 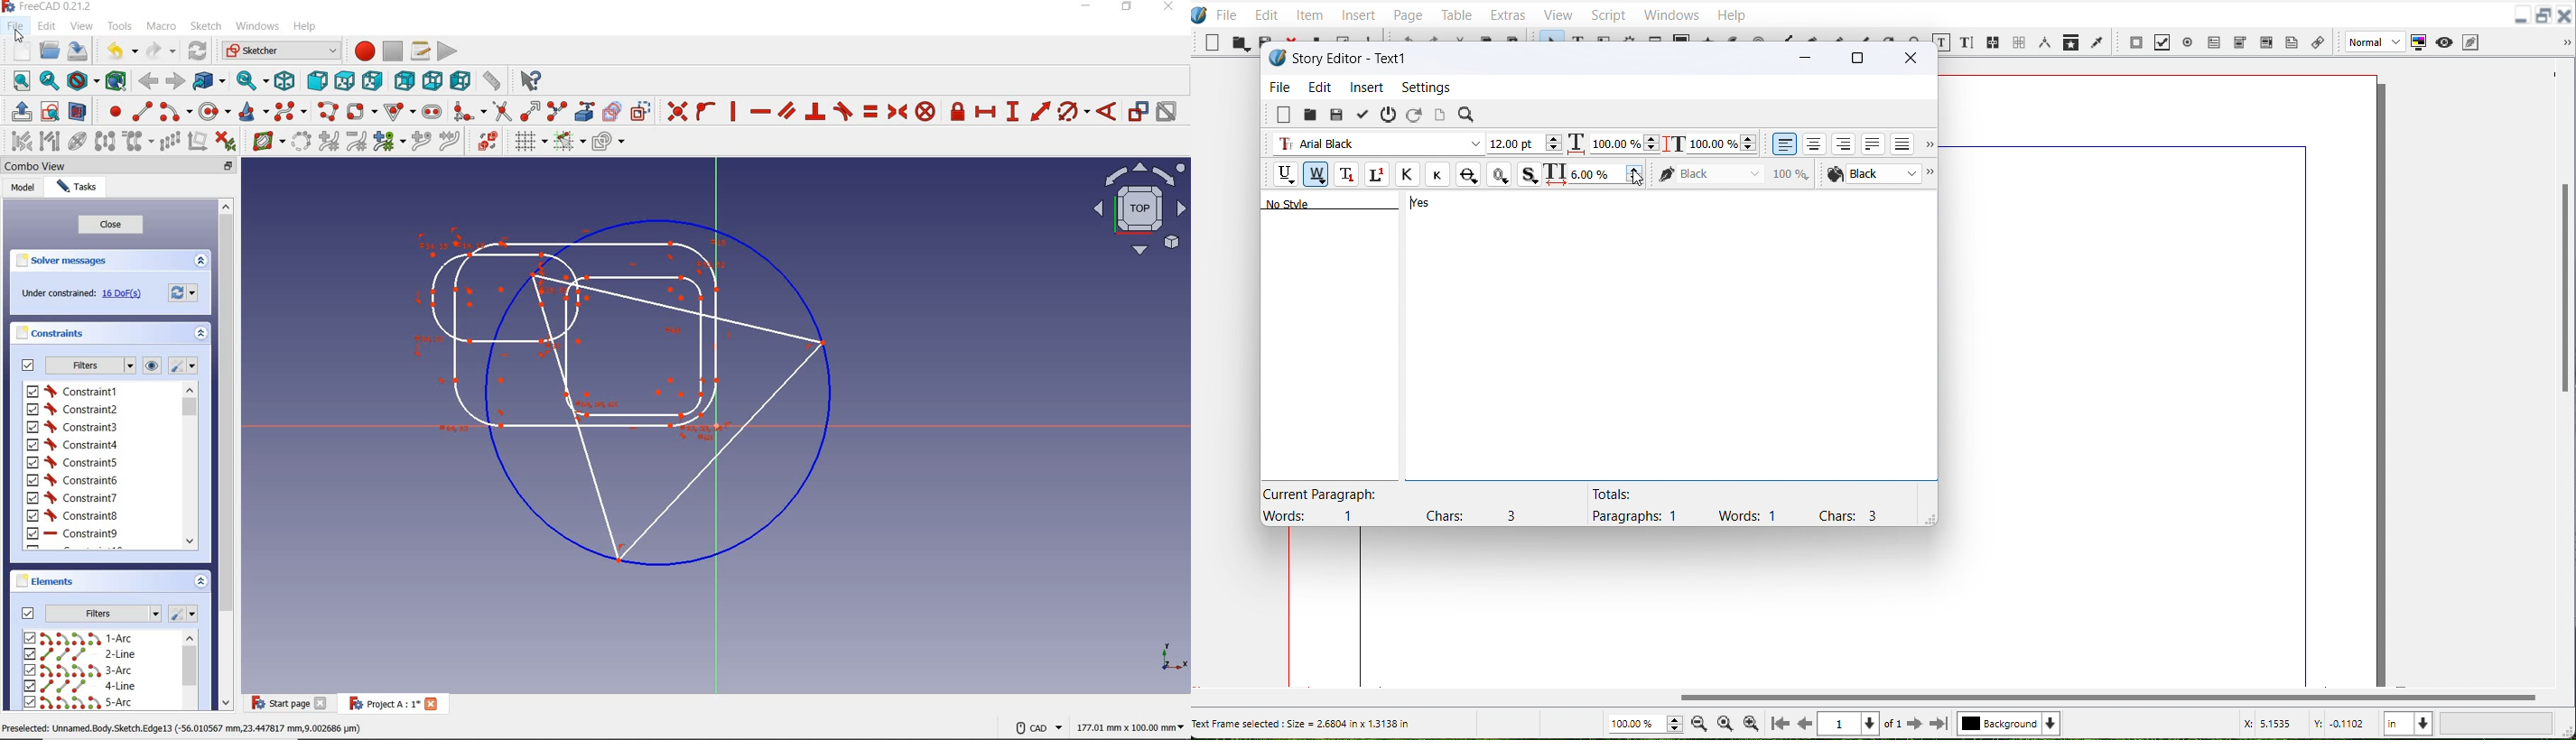 What do you see at coordinates (201, 333) in the screenshot?
I see `expand` at bounding box center [201, 333].